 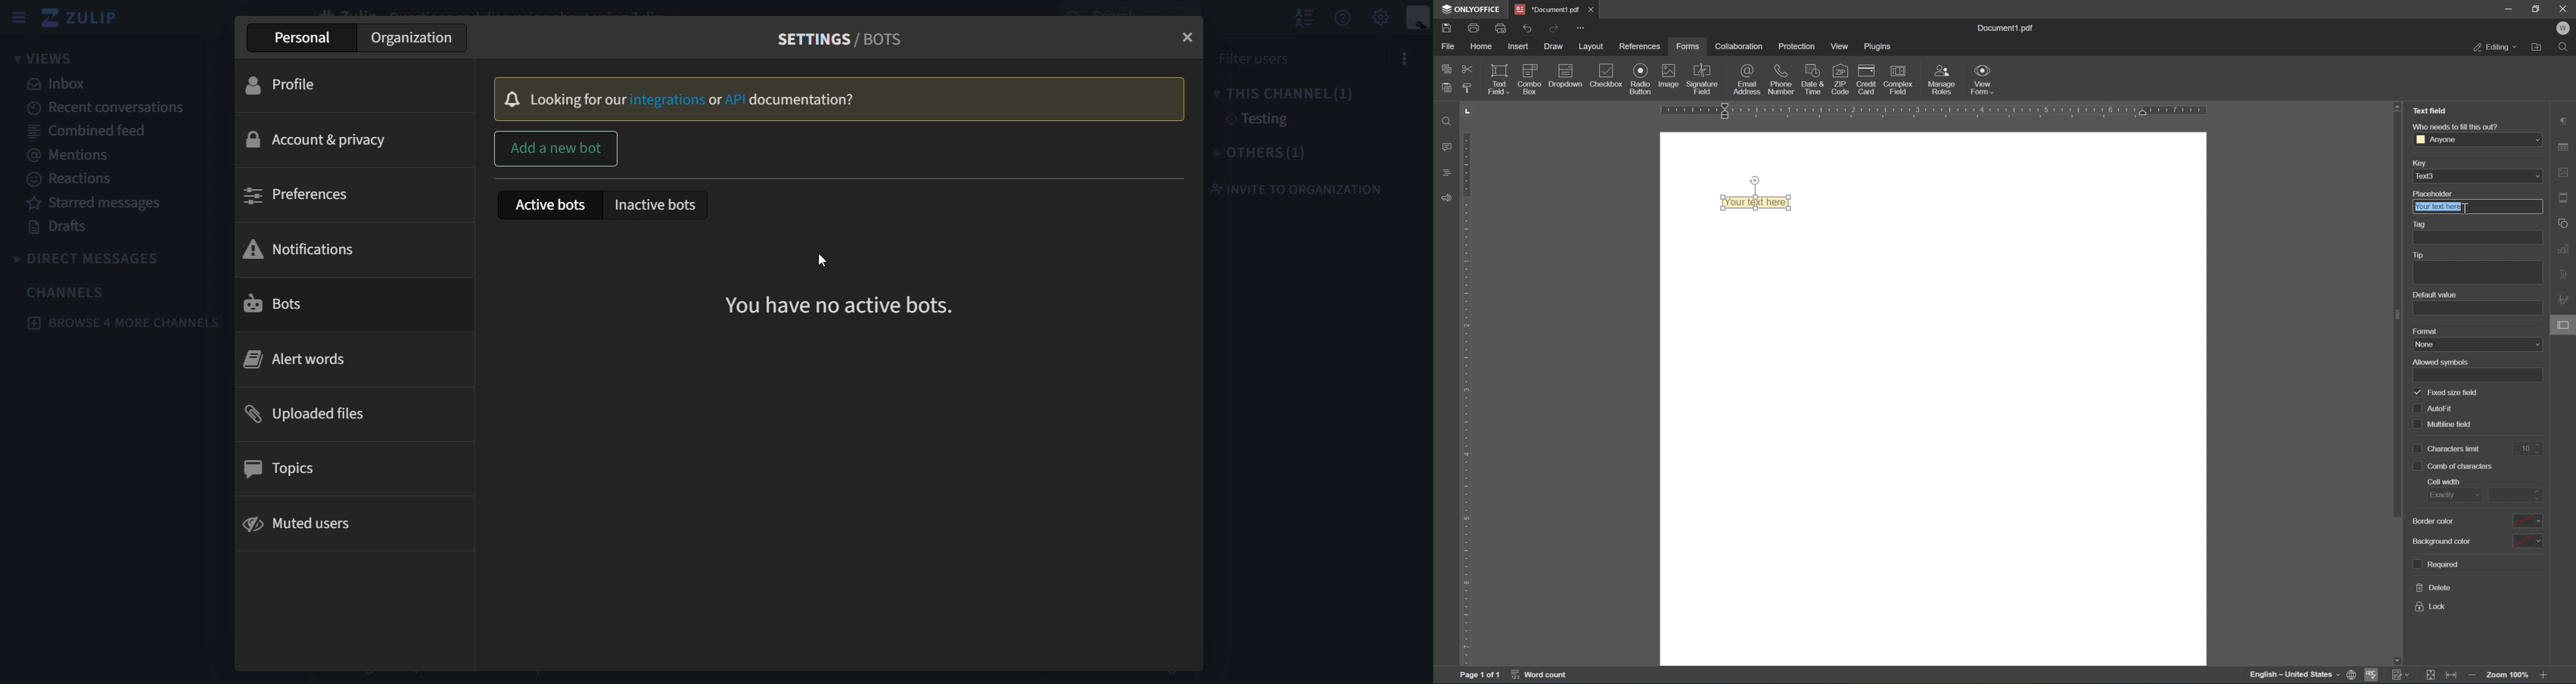 What do you see at coordinates (315, 521) in the screenshot?
I see `muted users` at bounding box center [315, 521].